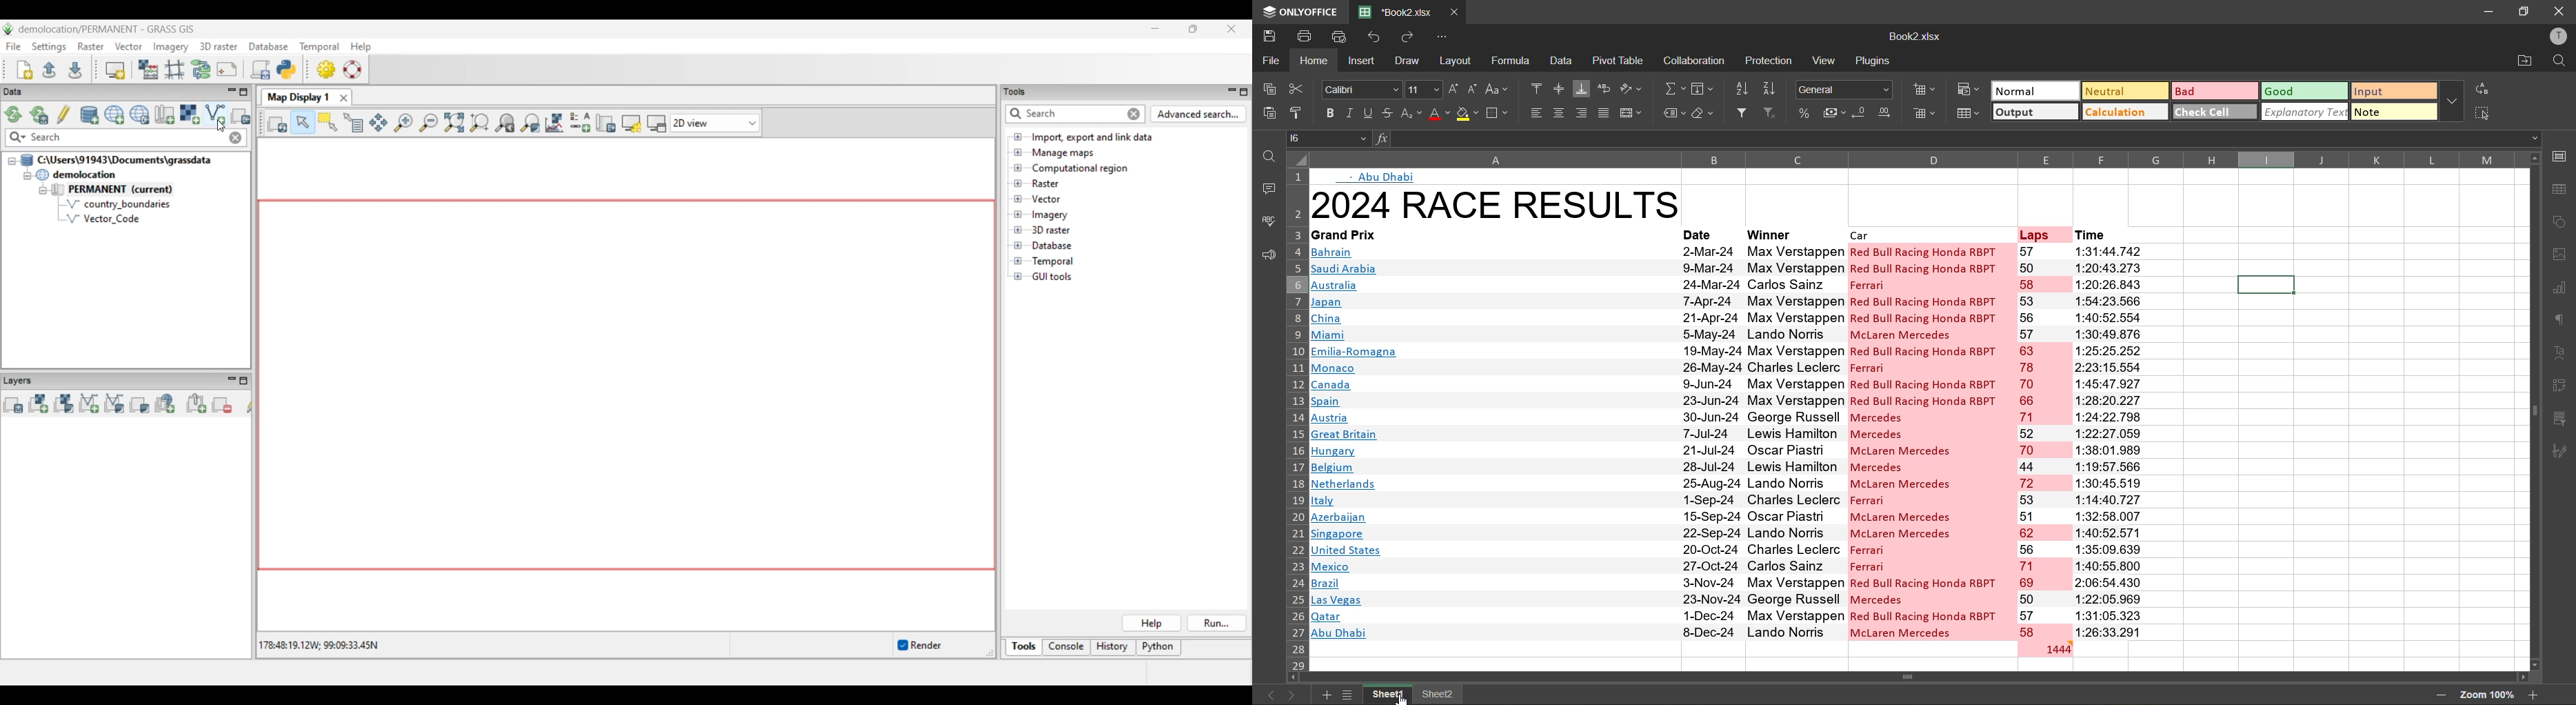  What do you see at coordinates (1924, 114) in the screenshot?
I see `delete cells` at bounding box center [1924, 114].